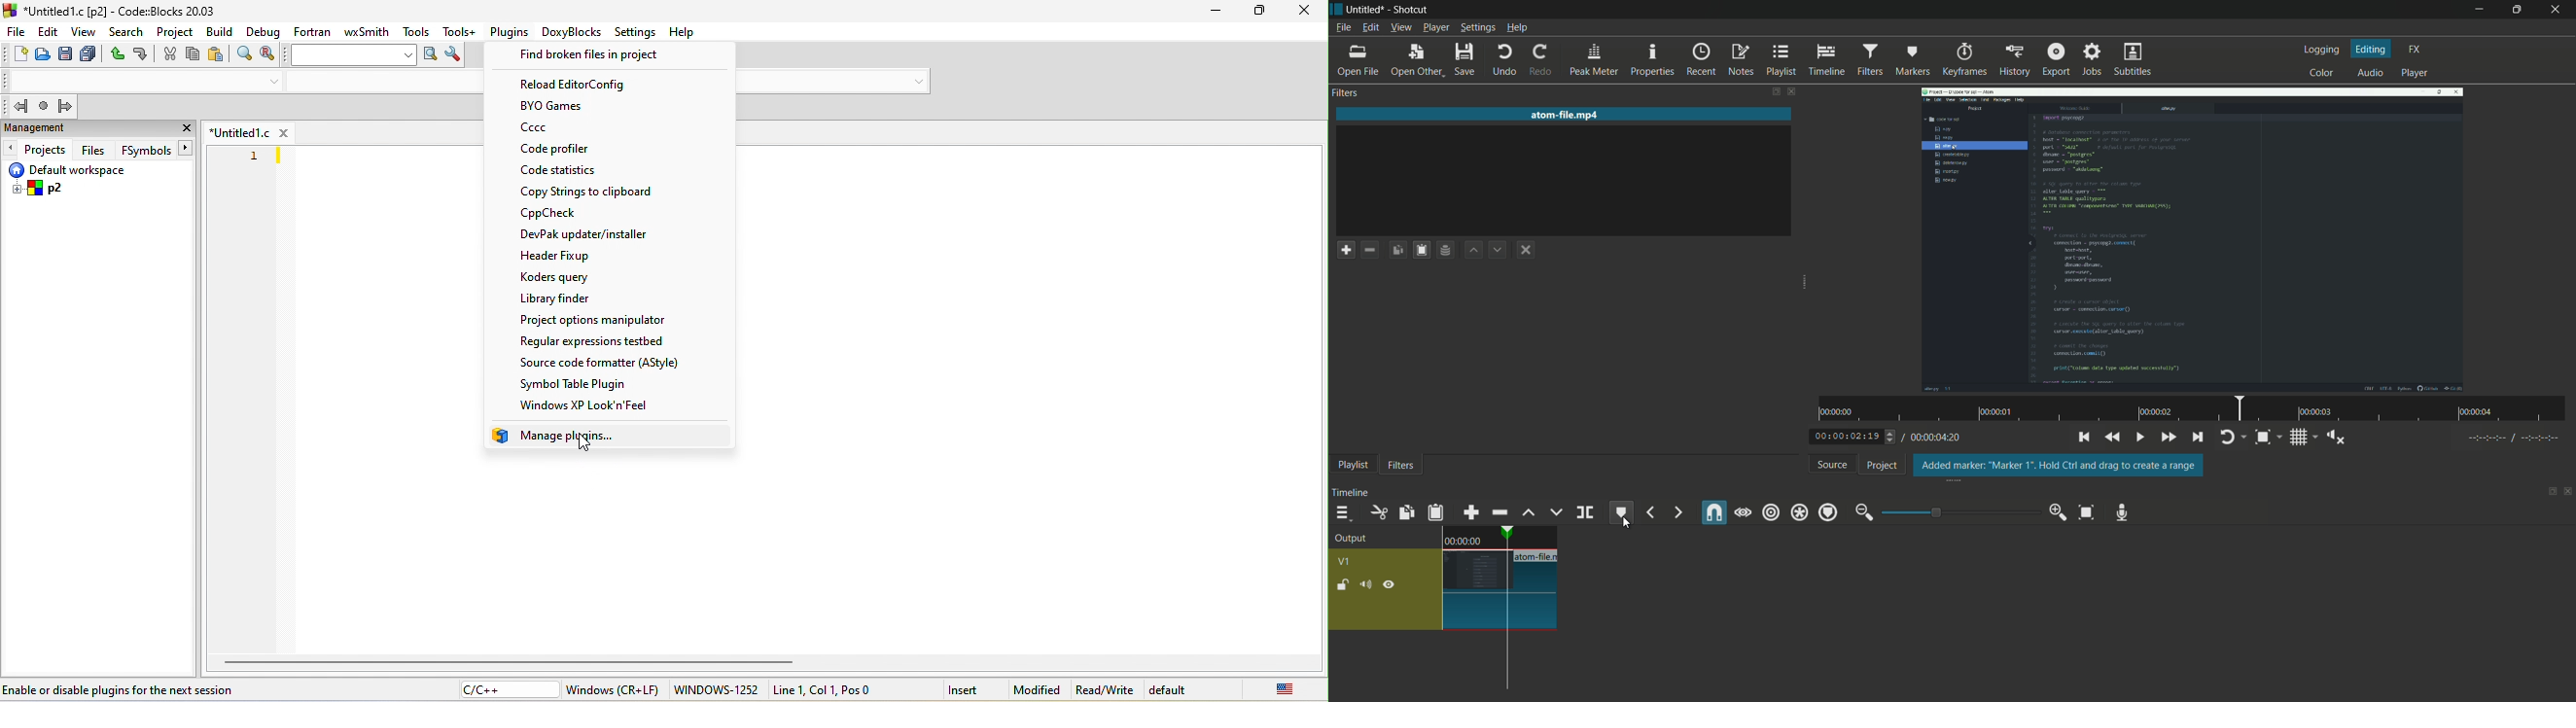 Image resolution: width=2576 pixels, height=728 pixels. Describe the element at coordinates (1345, 250) in the screenshot. I see `add a filter` at that location.